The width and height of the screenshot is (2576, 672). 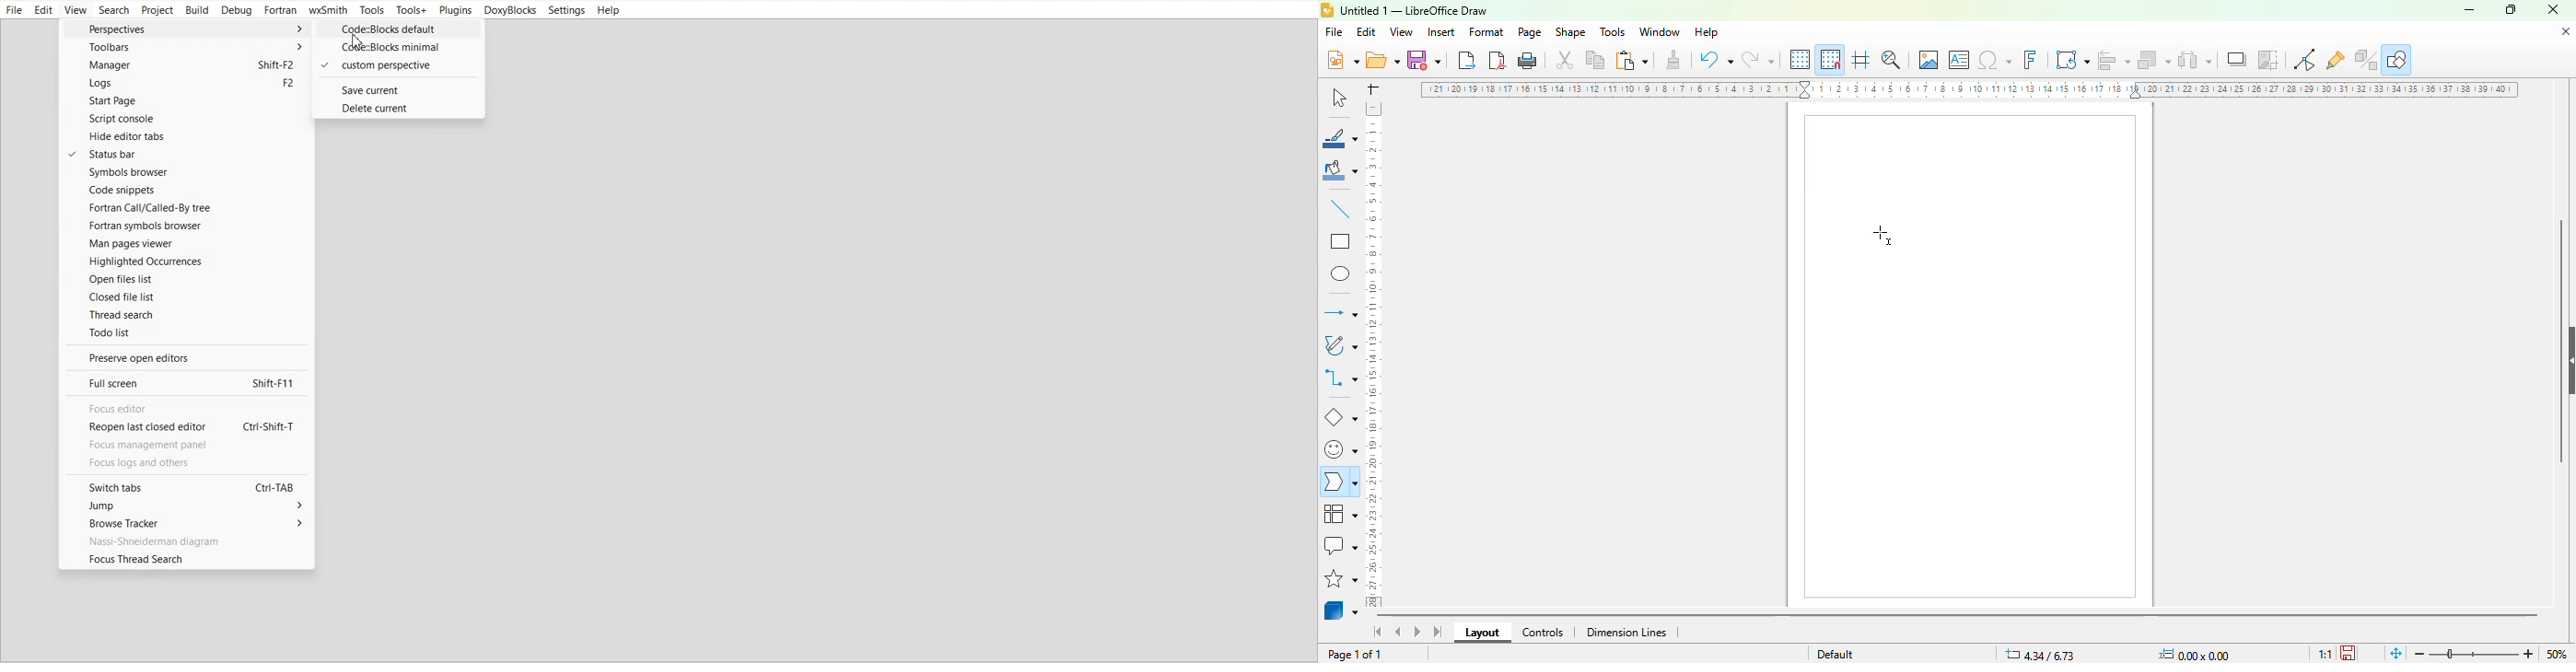 What do you see at coordinates (185, 244) in the screenshot?
I see `Man Pages viewer` at bounding box center [185, 244].